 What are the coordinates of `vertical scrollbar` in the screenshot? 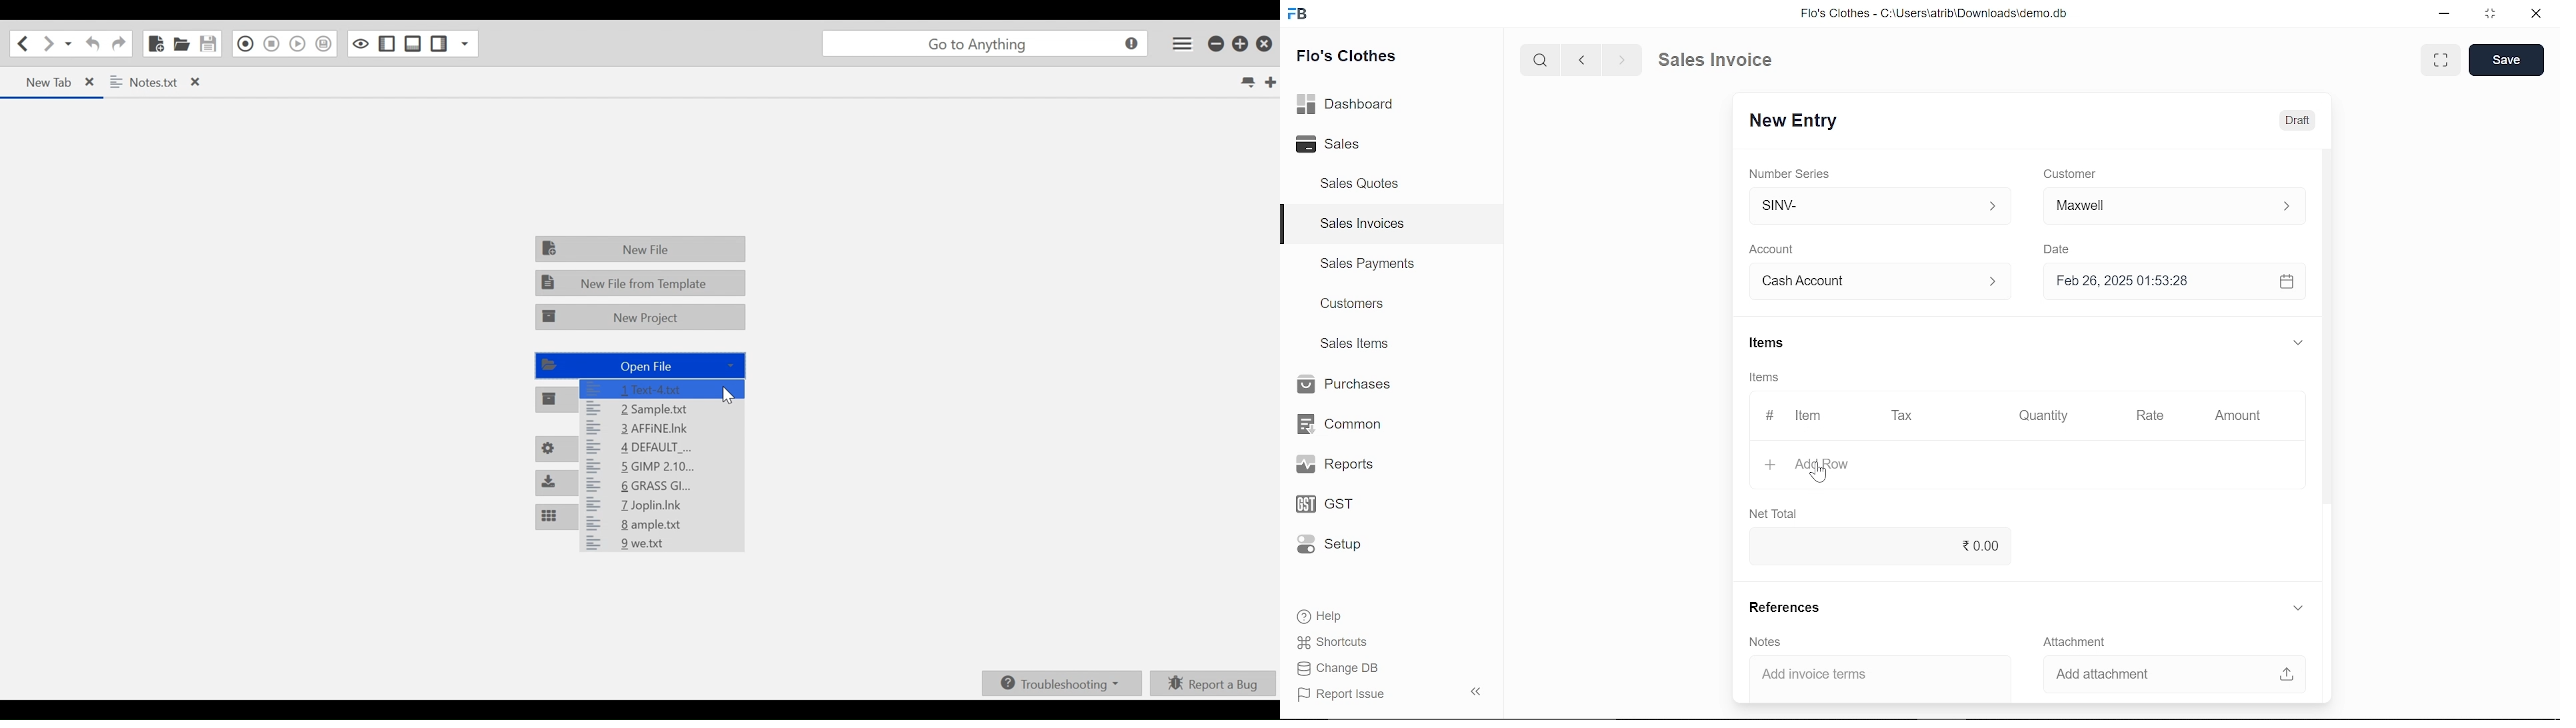 It's located at (2328, 329).